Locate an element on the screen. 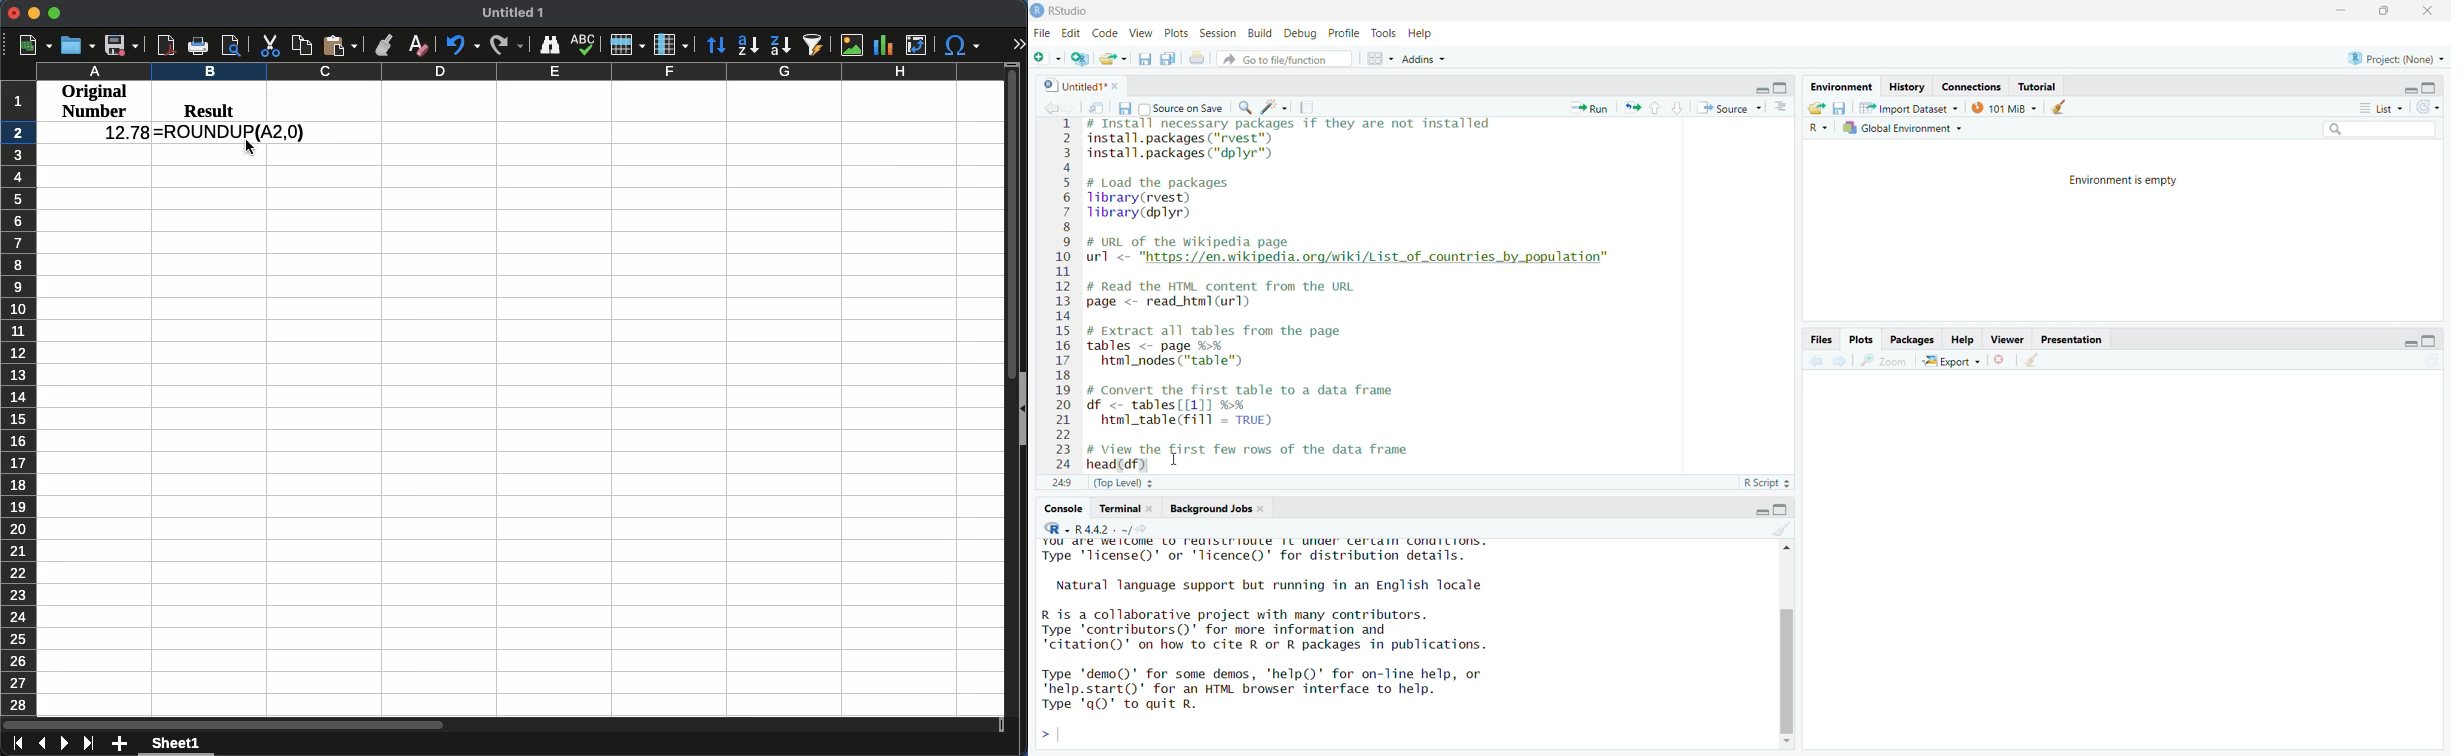 Image resolution: width=2464 pixels, height=756 pixels. list menu is located at coordinates (2380, 108).